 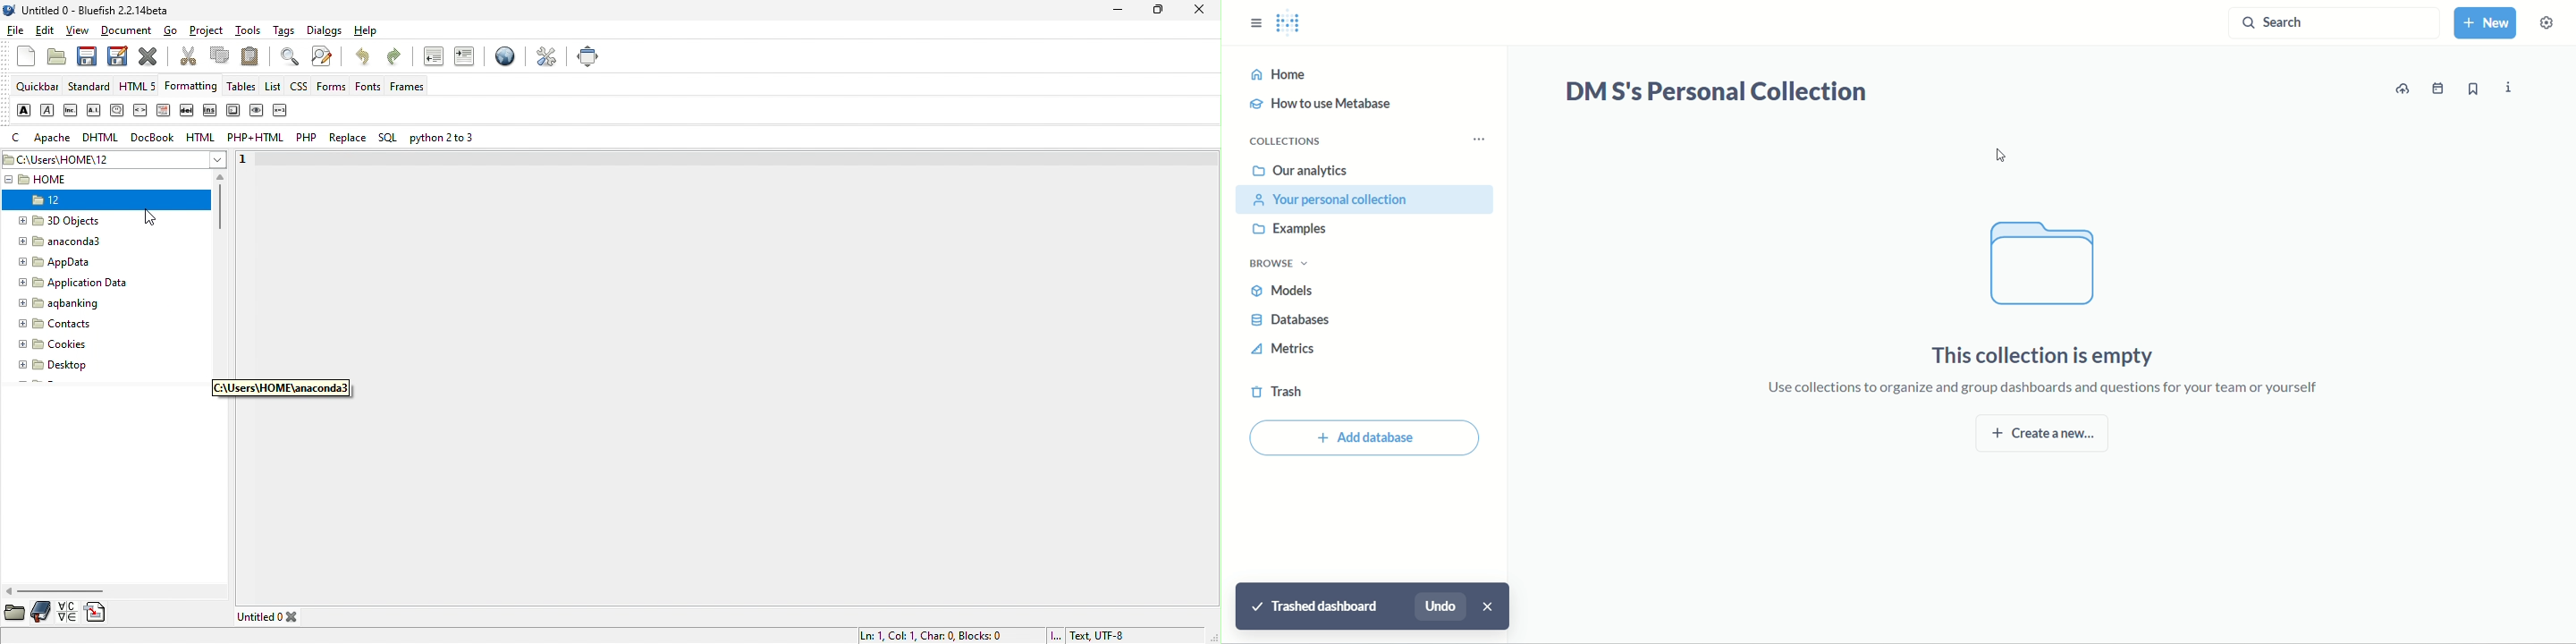 I want to click on tools, so click(x=251, y=31).